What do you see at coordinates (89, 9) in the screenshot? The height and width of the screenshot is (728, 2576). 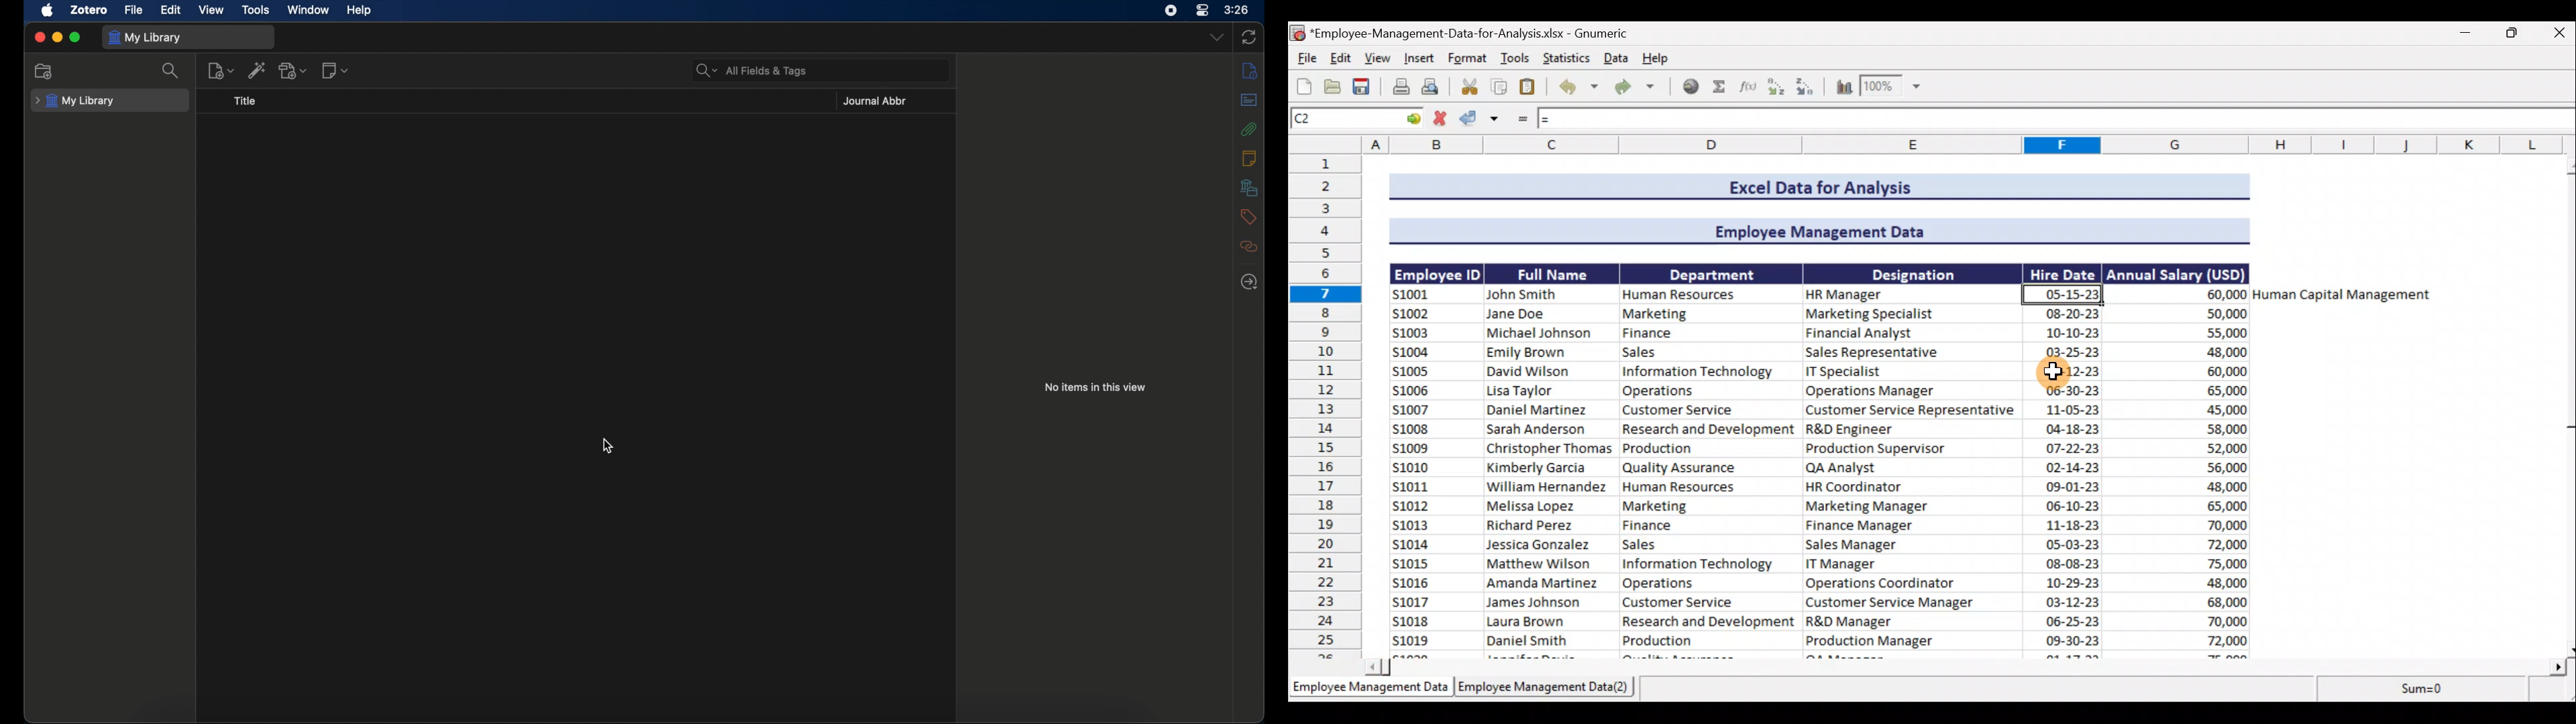 I see `zotero` at bounding box center [89, 9].